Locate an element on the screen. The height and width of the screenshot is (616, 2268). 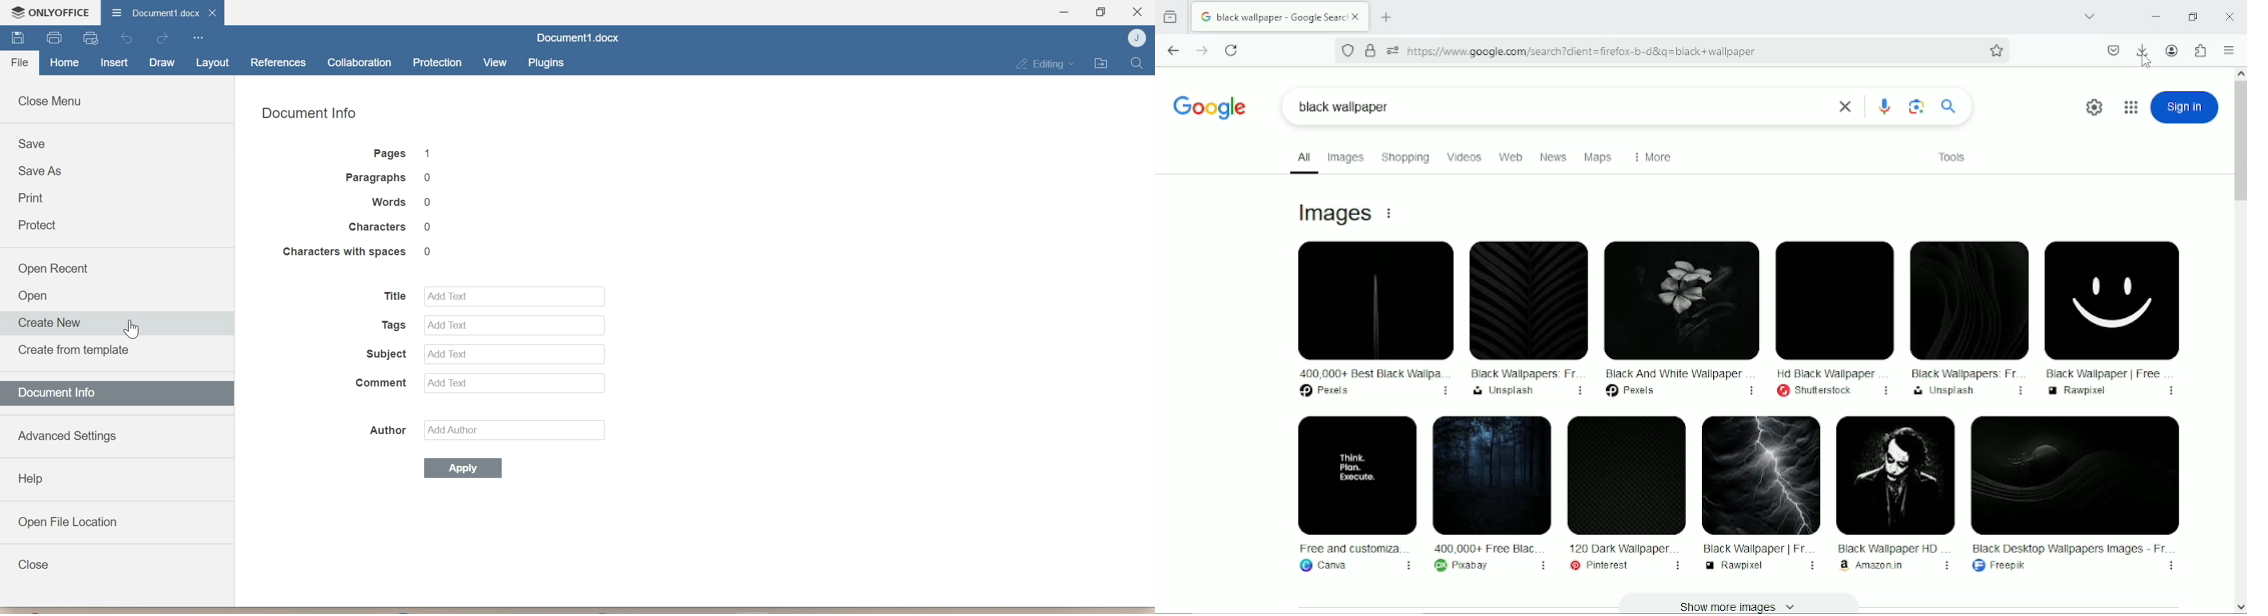
Minimize is located at coordinates (1064, 12).